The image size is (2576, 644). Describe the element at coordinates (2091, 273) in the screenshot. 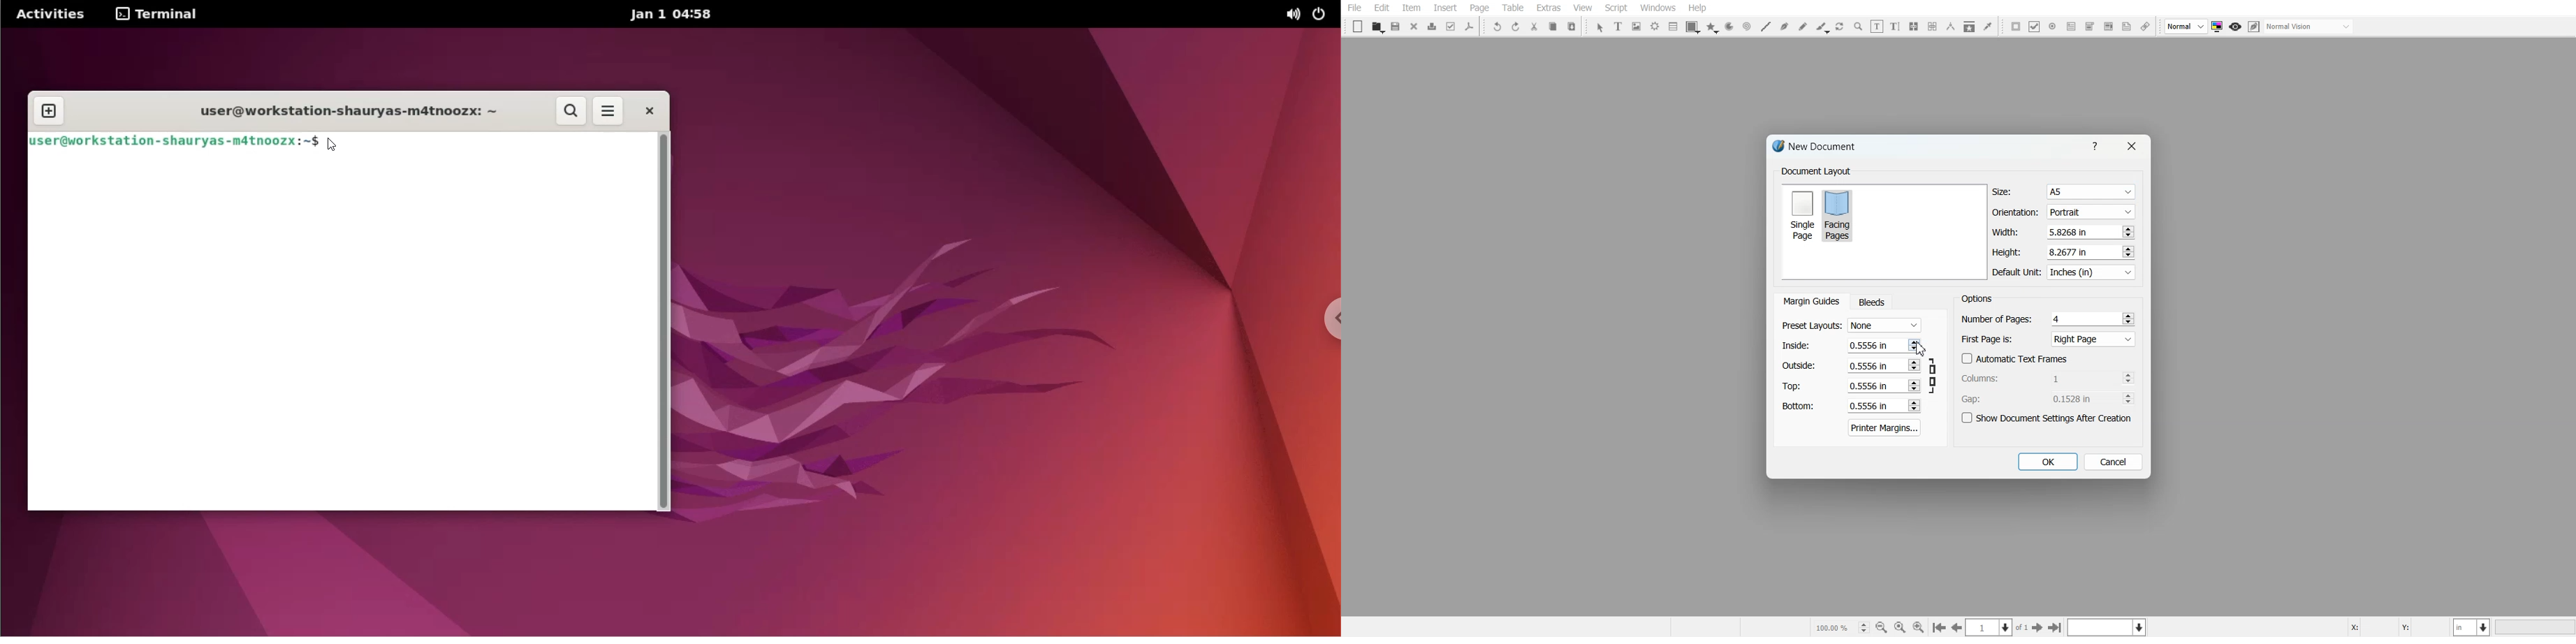

I see `Inches` at that location.